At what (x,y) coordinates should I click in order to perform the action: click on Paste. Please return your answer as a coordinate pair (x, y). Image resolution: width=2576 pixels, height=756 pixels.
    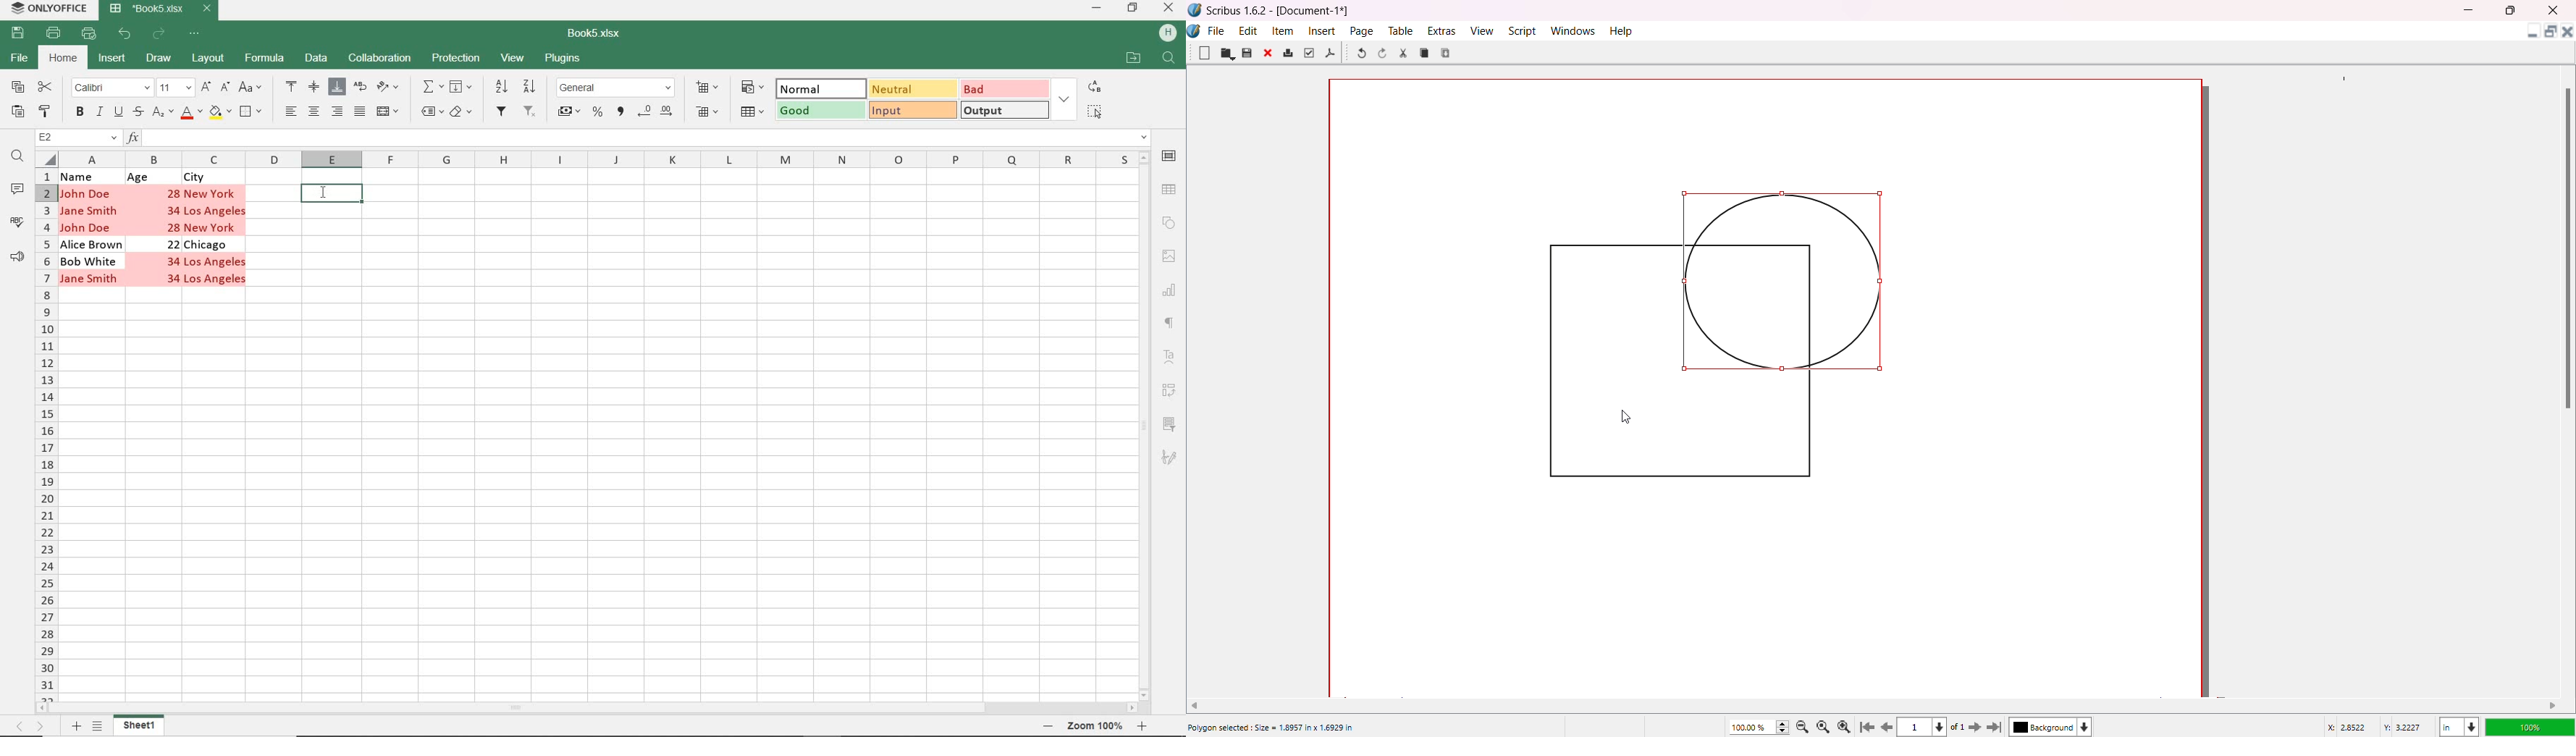
    Looking at the image, I should click on (1447, 52).